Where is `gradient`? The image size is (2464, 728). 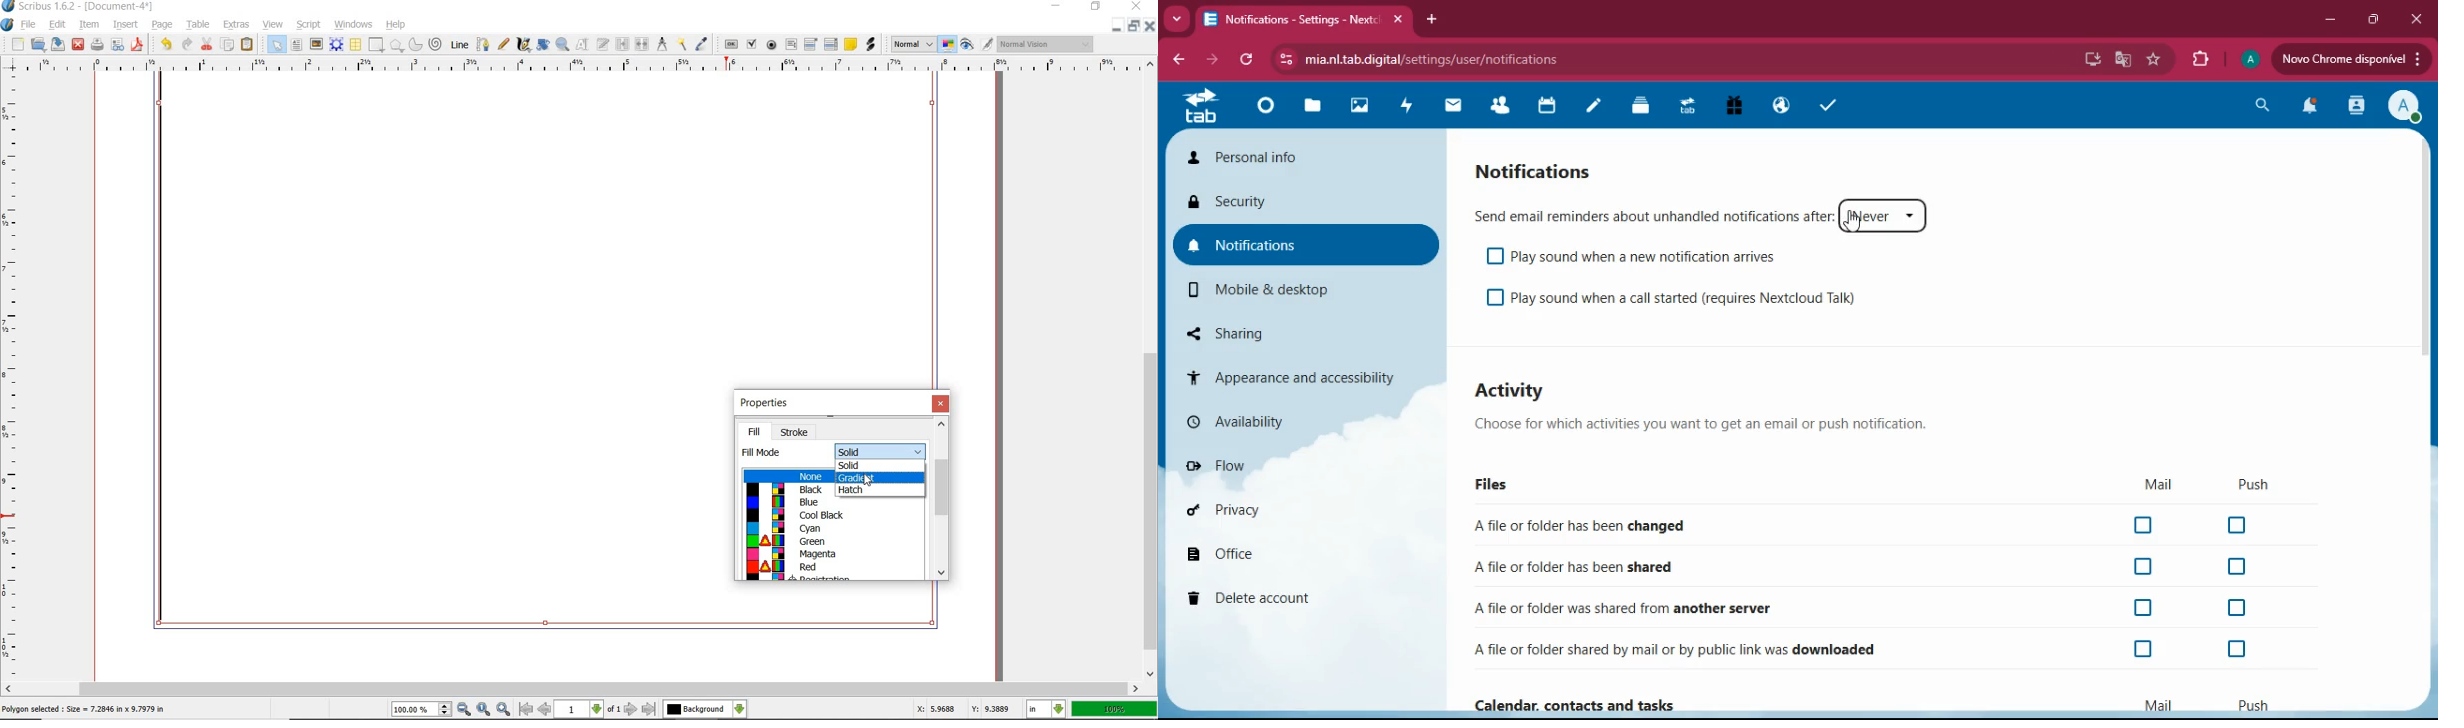
gradient is located at coordinates (881, 477).